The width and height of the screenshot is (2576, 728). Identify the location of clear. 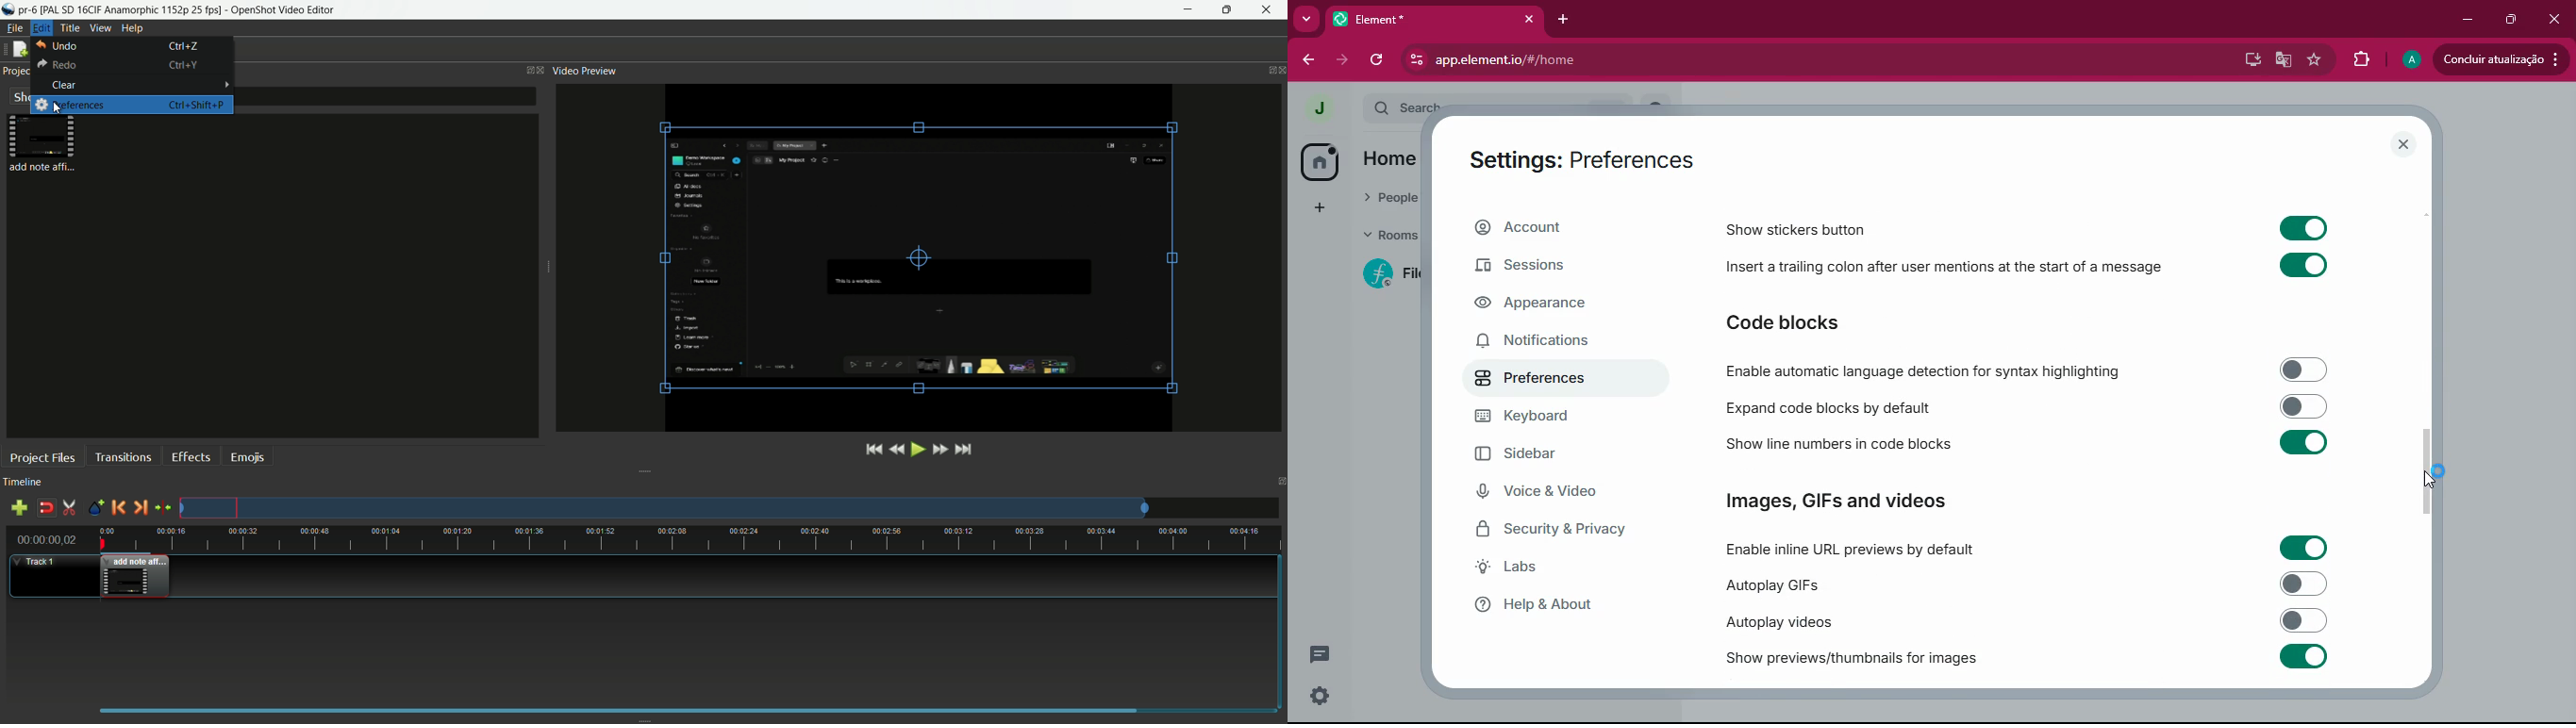
(63, 86).